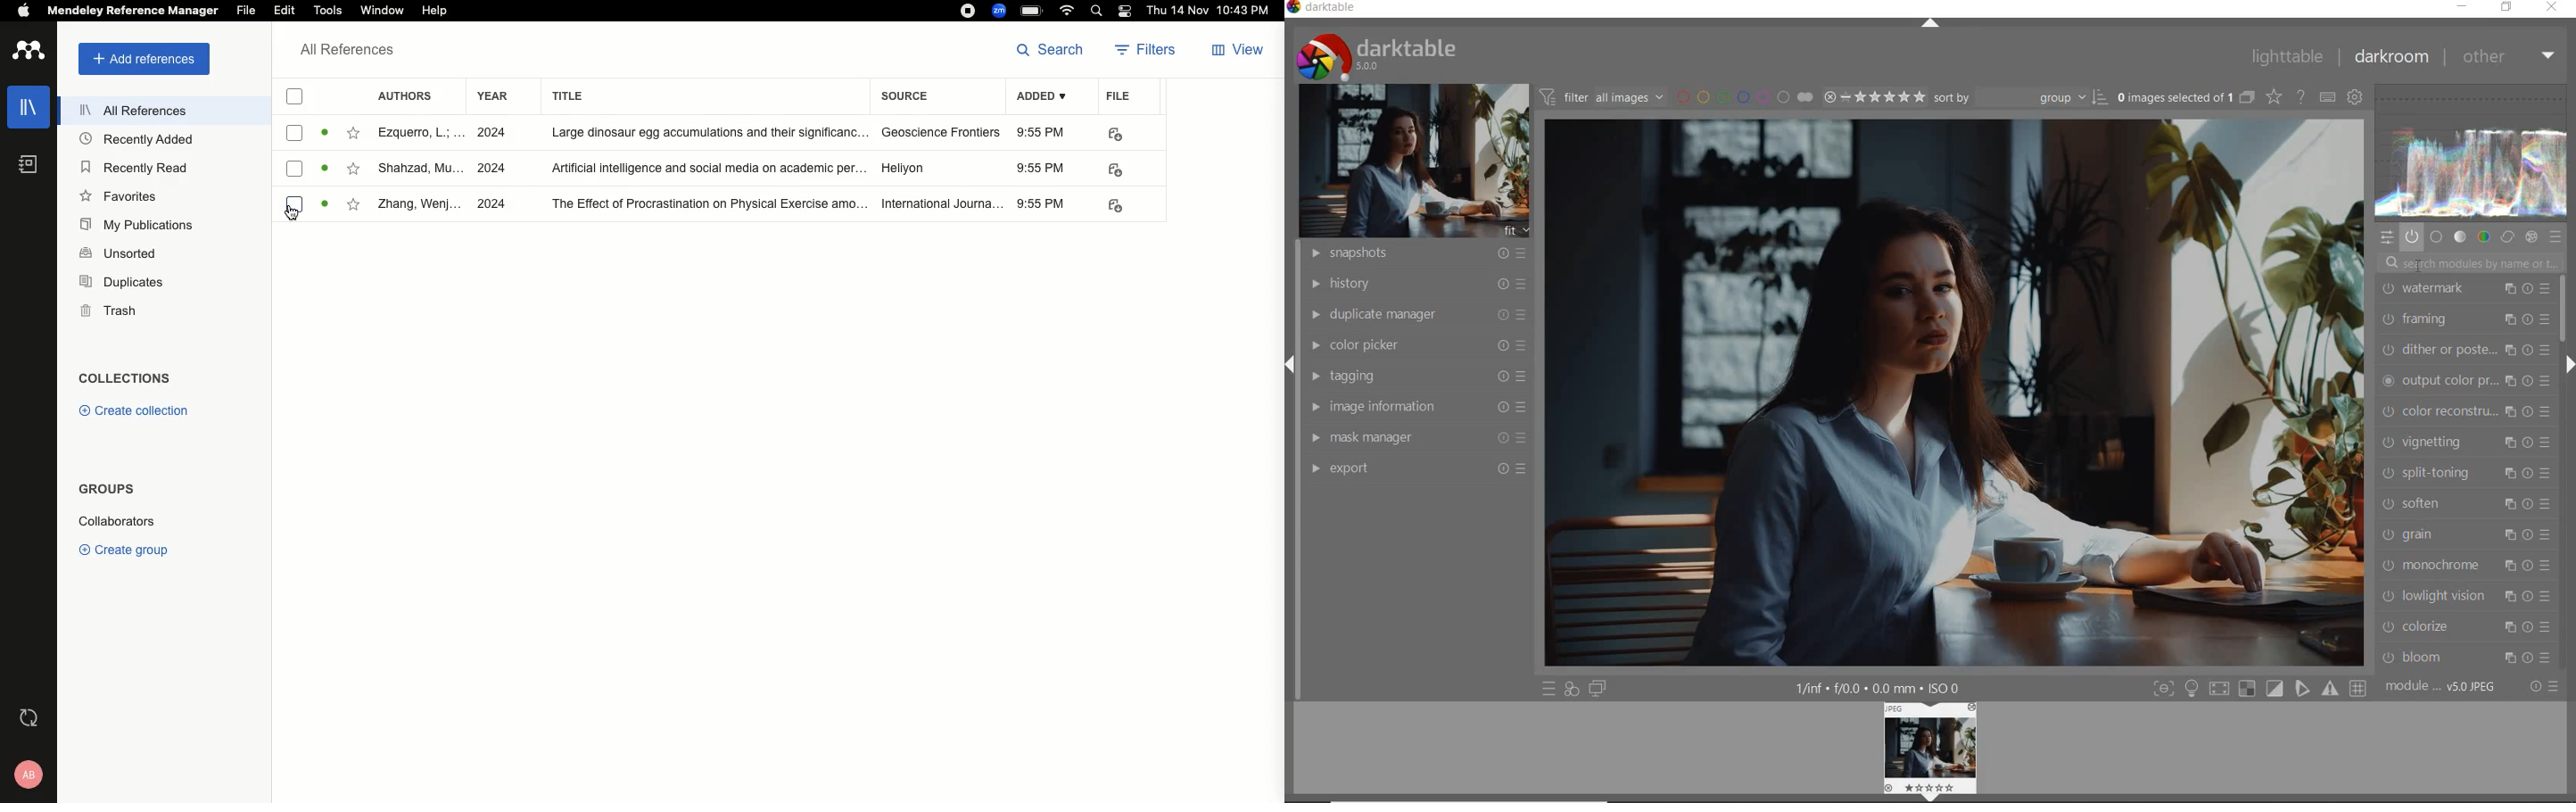 This screenshot has width=2576, height=812. What do you see at coordinates (2276, 96) in the screenshot?
I see `change type of overlays` at bounding box center [2276, 96].